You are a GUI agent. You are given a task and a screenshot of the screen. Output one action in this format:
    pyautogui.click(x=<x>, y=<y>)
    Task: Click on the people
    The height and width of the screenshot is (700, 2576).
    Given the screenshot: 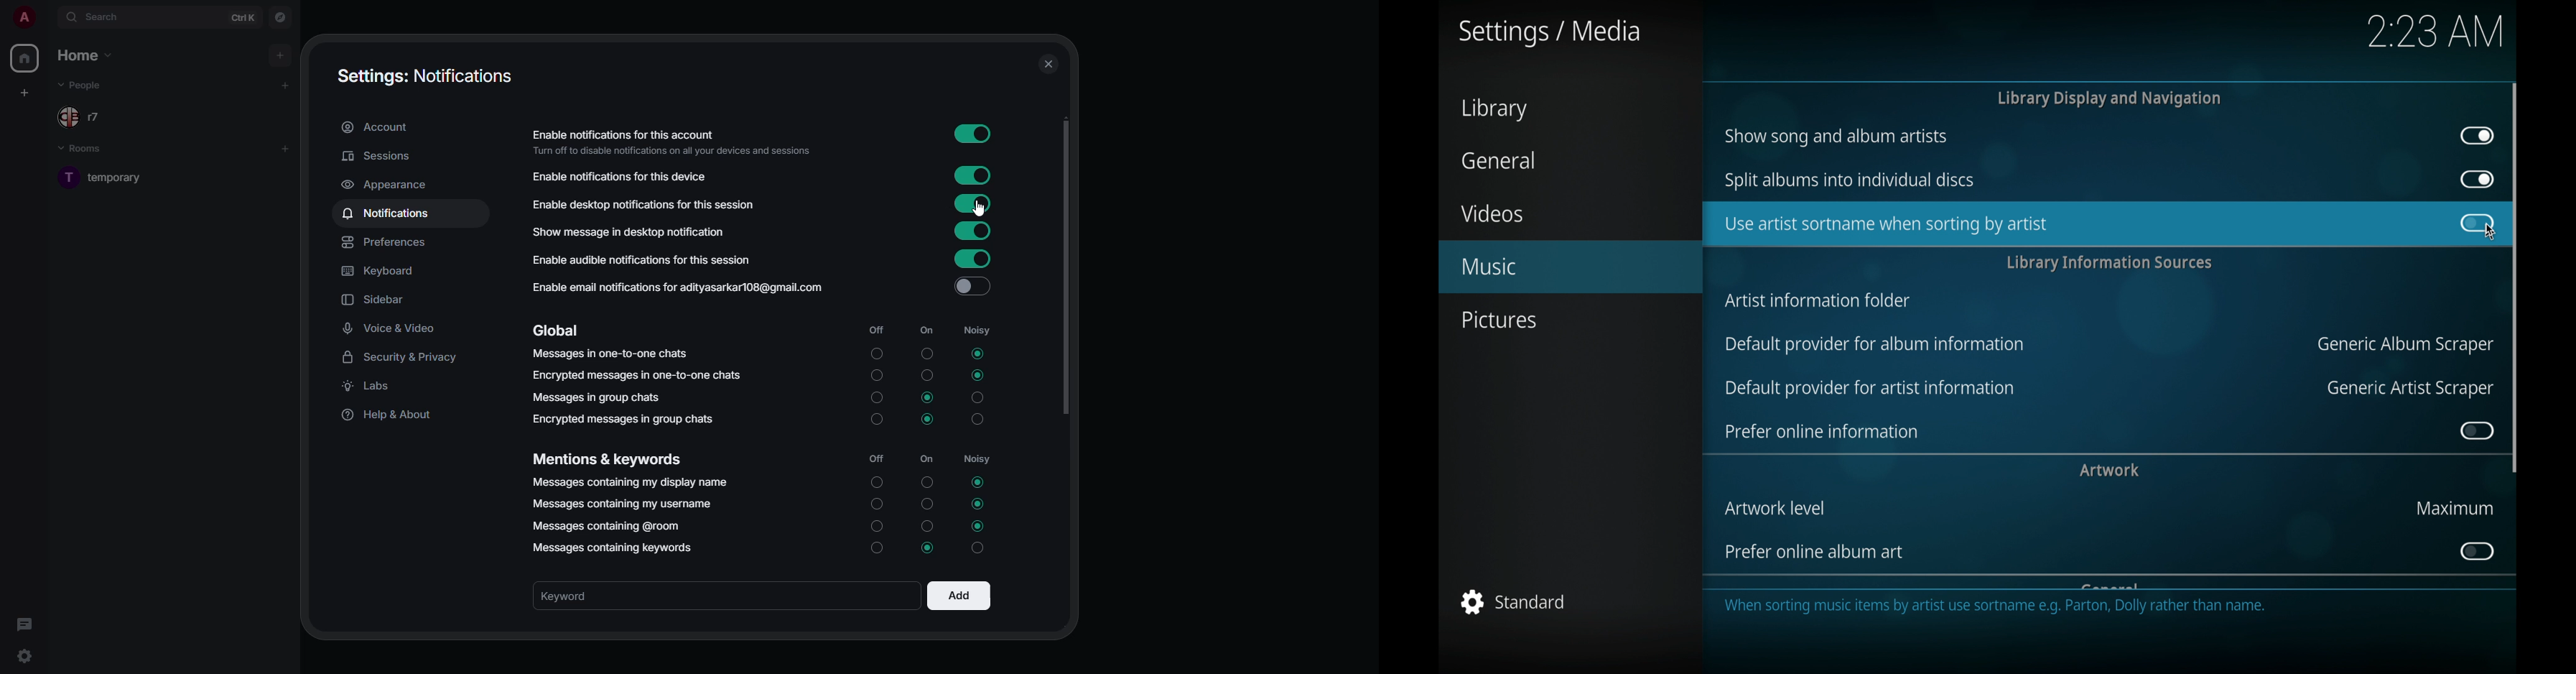 What is the action you would take?
    pyautogui.click(x=87, y=85)
    